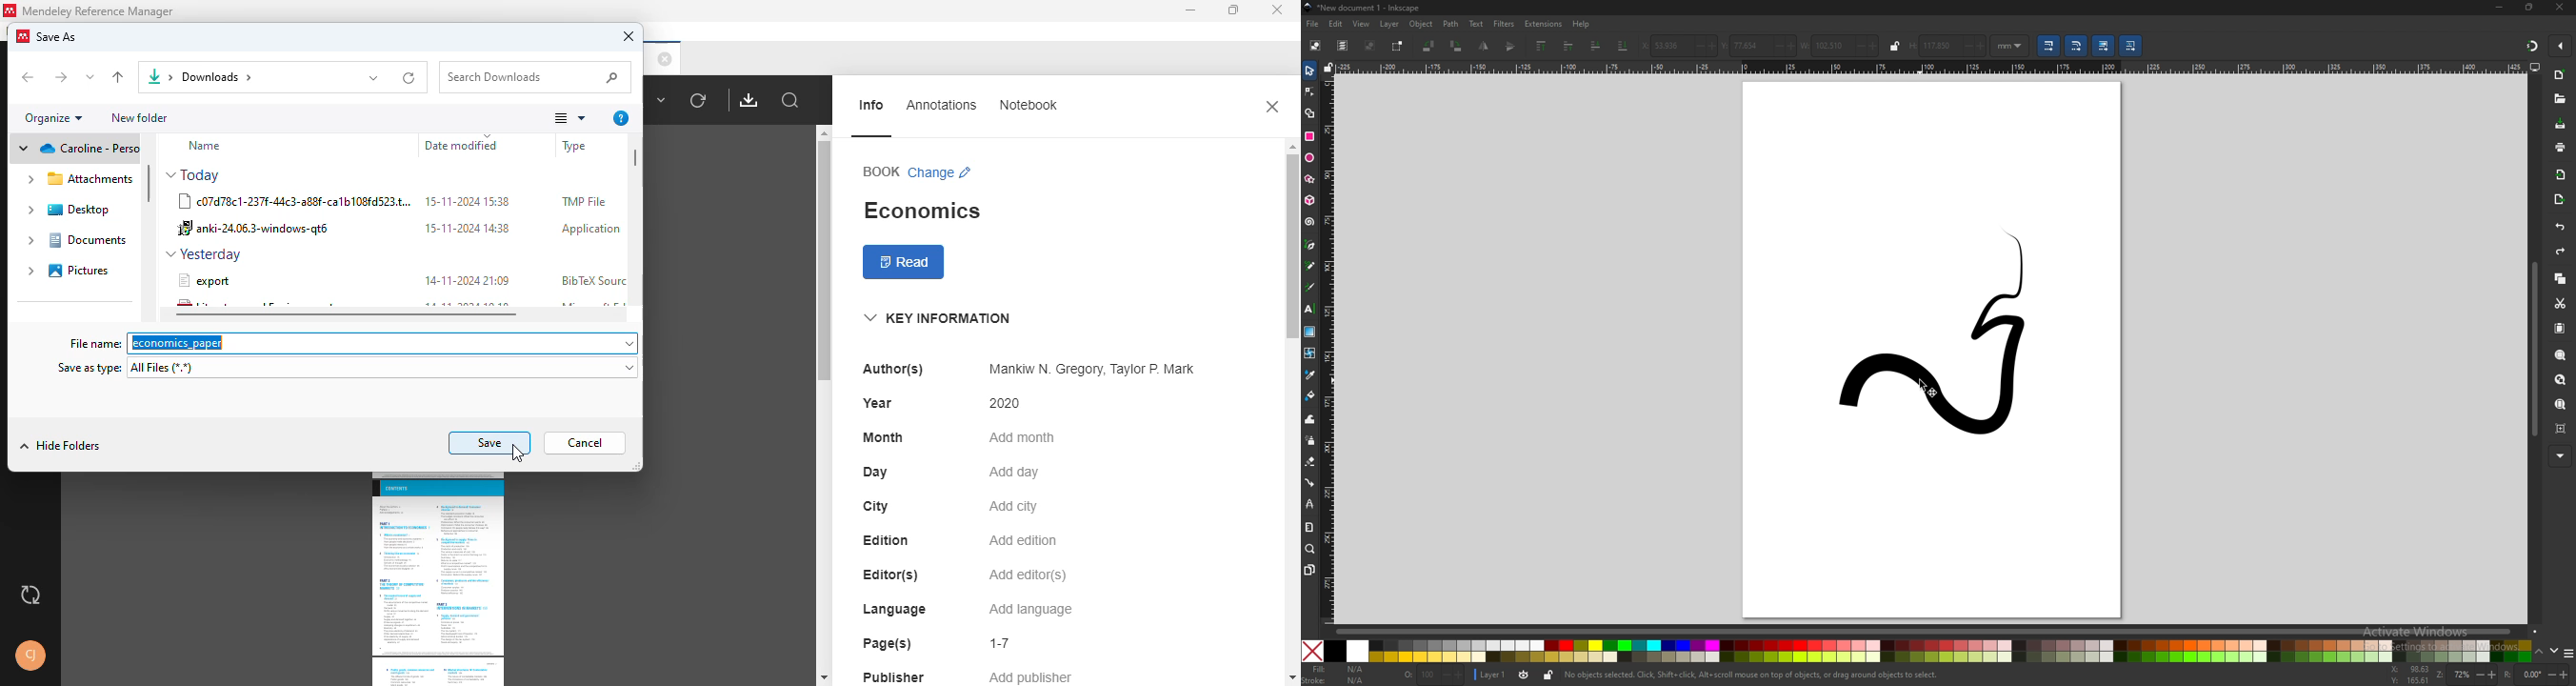 This screenshot has height=700, width=2576. What do you see at coordinates (518, 454) in the screenshot?
I see `cursor` at bounding box center [518, 454].